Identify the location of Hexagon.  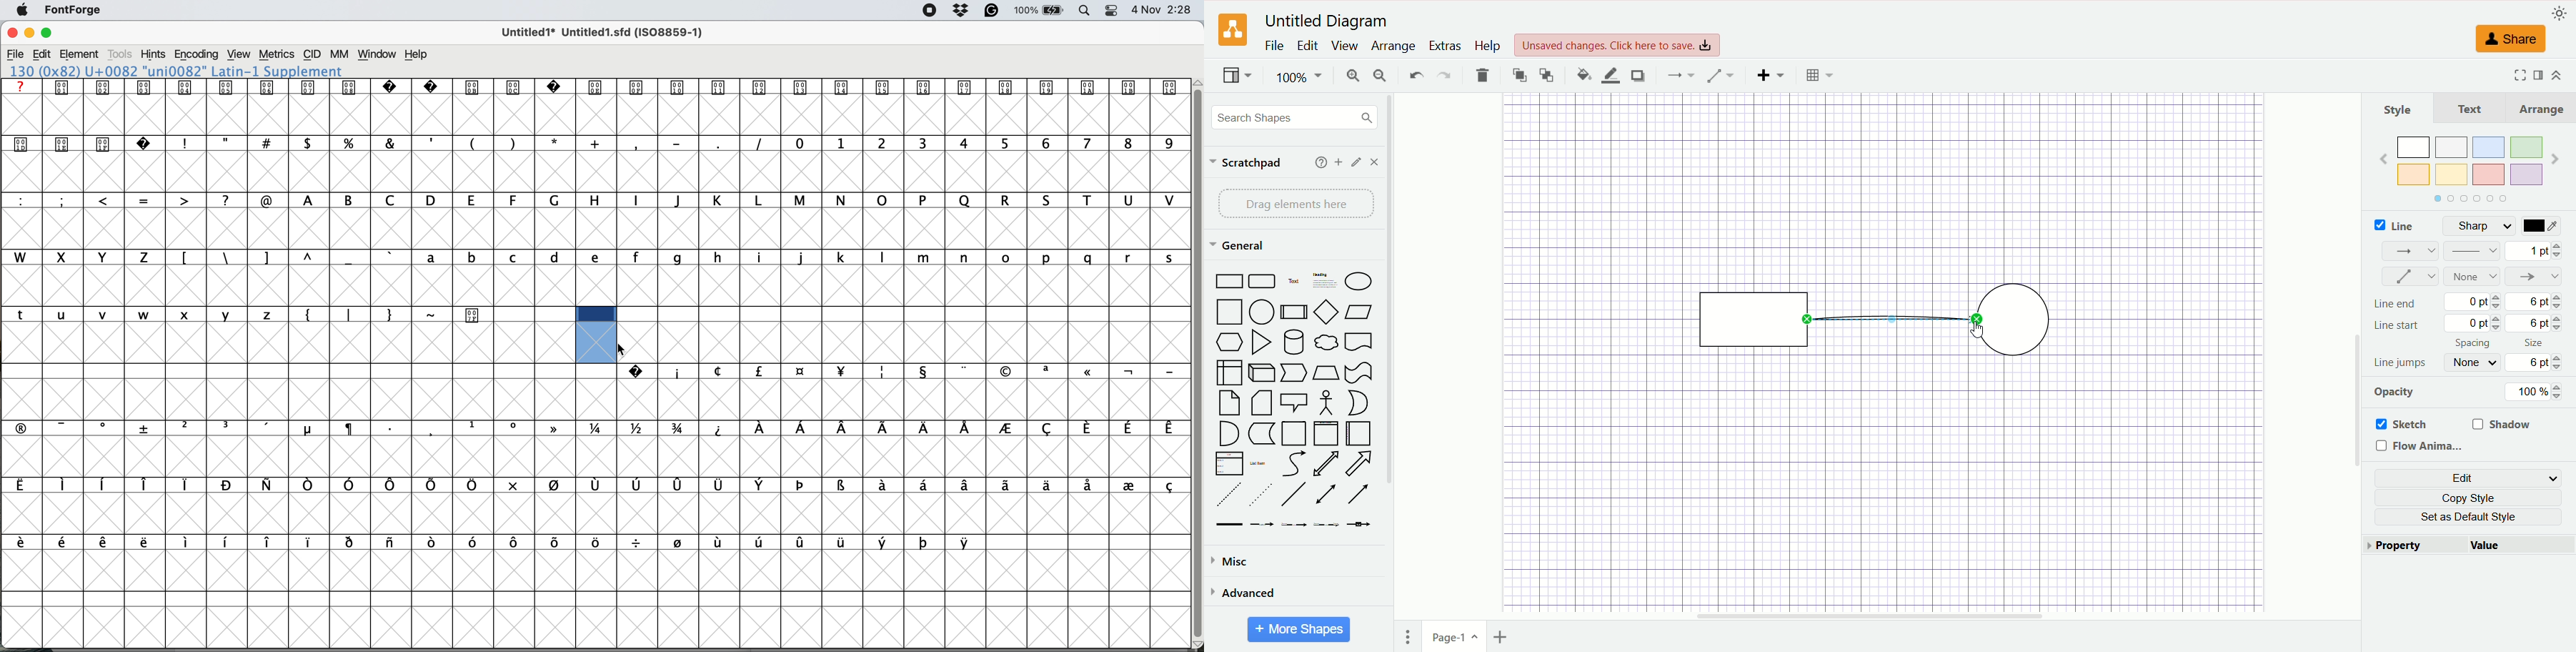
(1230, 343).